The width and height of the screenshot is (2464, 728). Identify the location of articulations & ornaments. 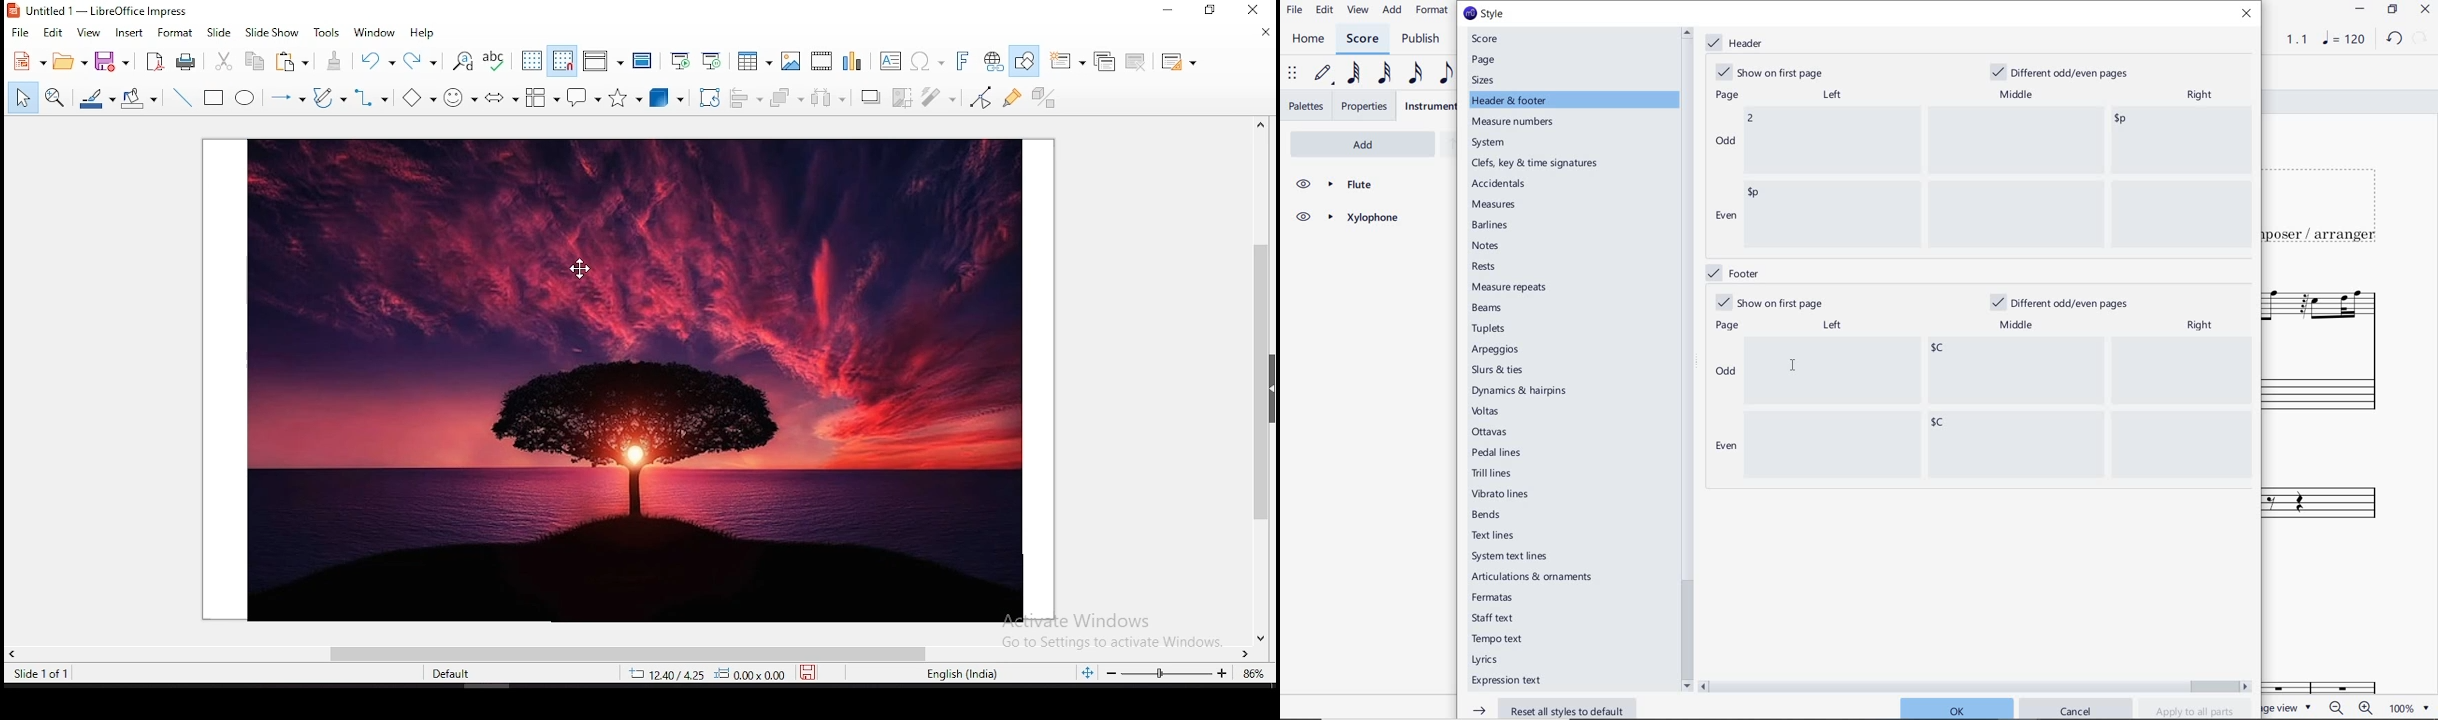
(1536, 578).